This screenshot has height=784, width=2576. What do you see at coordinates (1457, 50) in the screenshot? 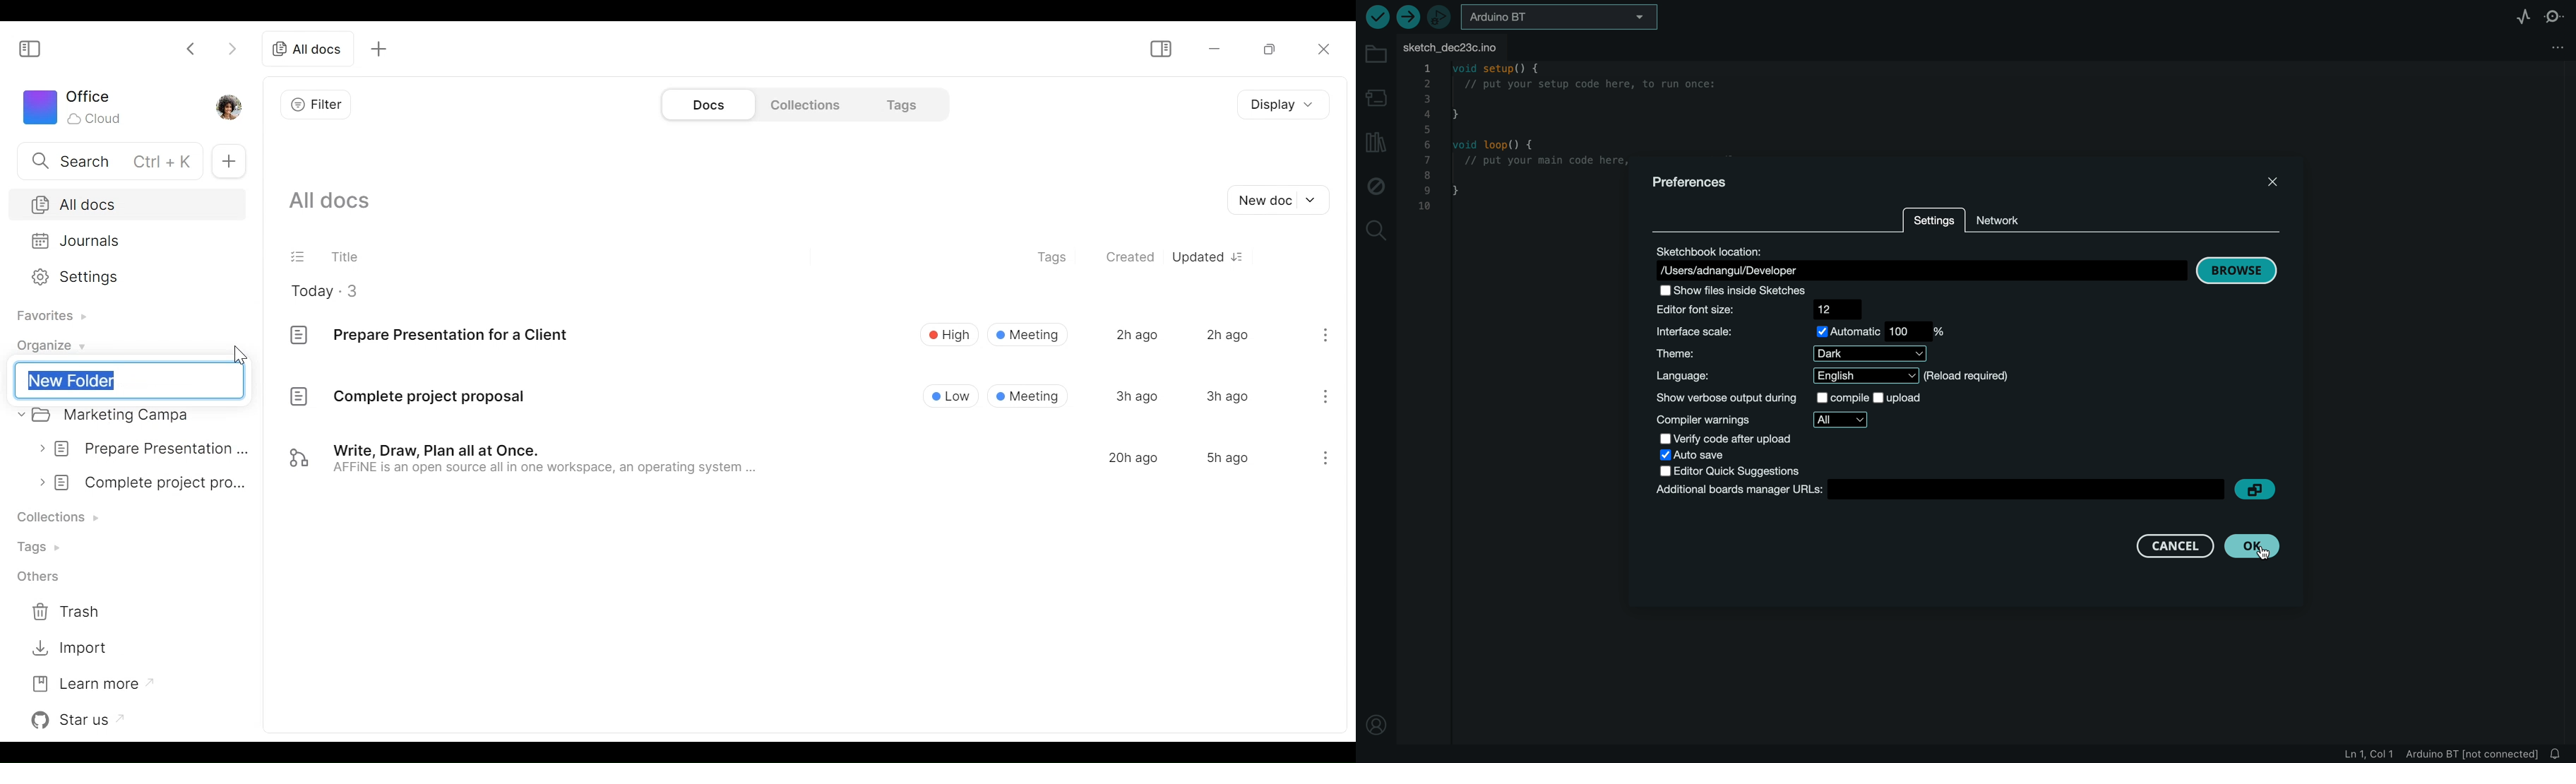
I see `FILE TAB` at bounding box center [1457, 50].